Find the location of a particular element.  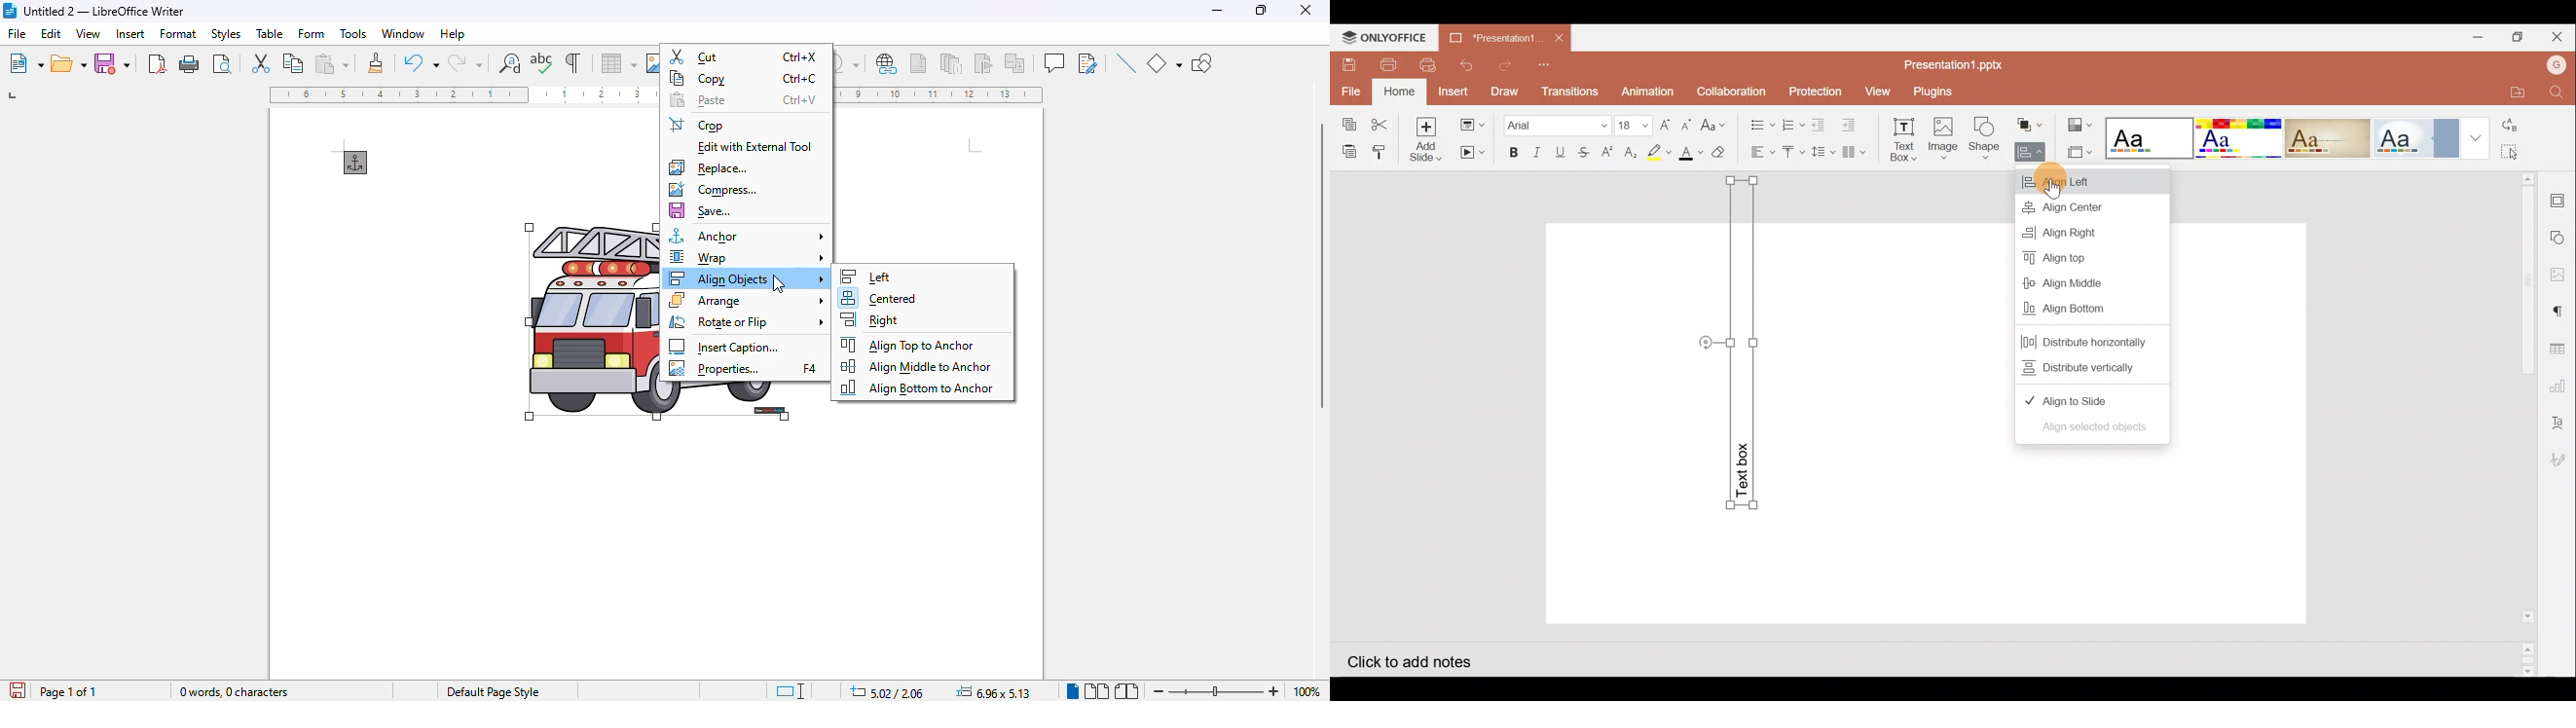

Copy style is located at coordinates (1384, 149).